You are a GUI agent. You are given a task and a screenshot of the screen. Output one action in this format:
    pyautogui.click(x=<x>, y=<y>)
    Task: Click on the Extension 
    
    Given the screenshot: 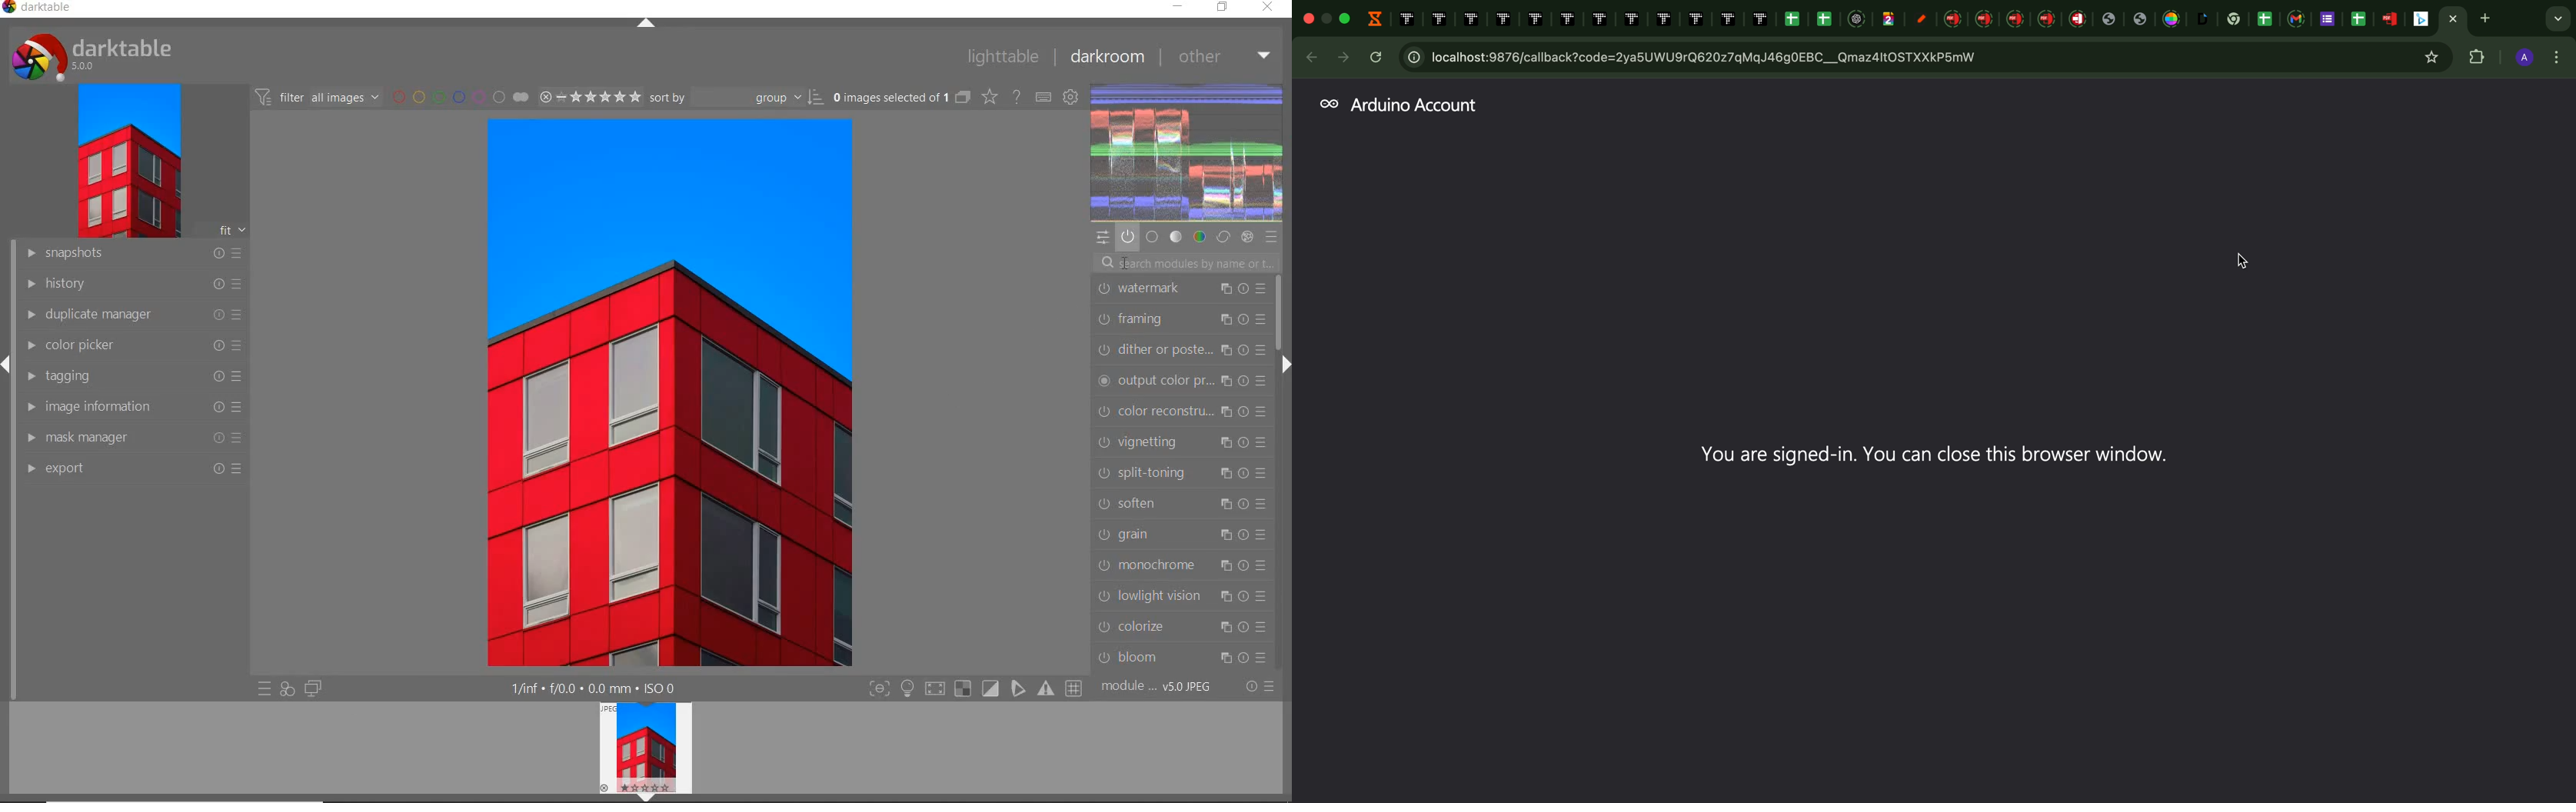 What is the action you would take?
    pyautogui.click(x=2481, y=59)
    